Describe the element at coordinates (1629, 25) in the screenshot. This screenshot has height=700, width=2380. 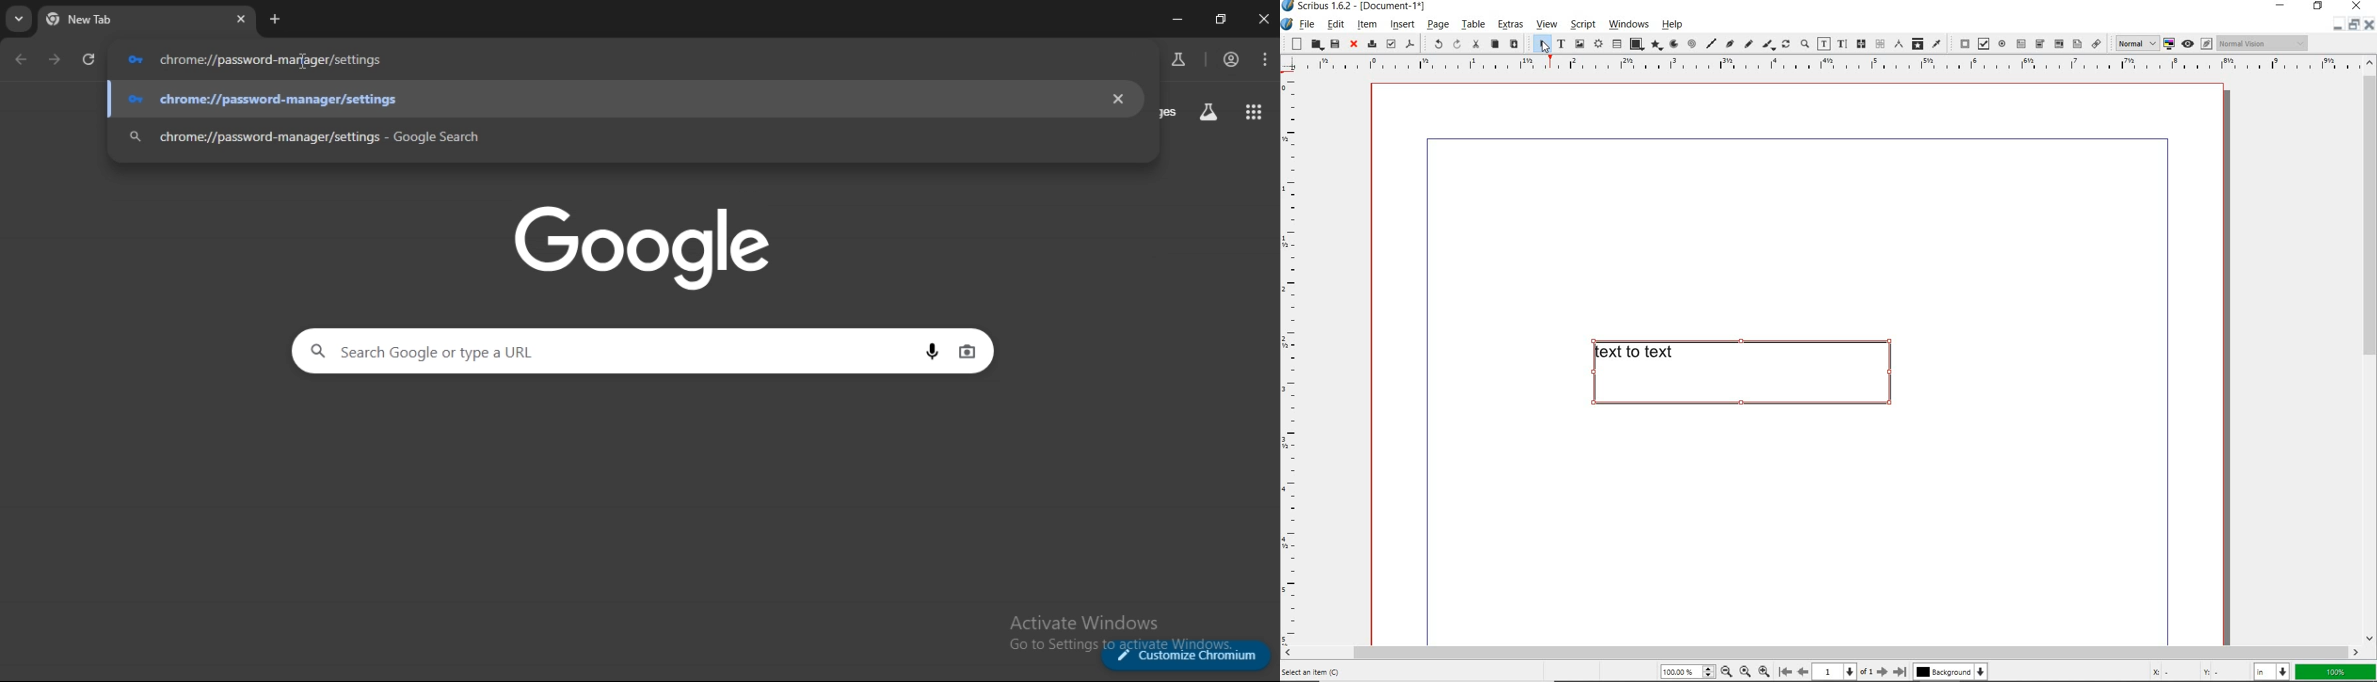
I see `windows` at that location.